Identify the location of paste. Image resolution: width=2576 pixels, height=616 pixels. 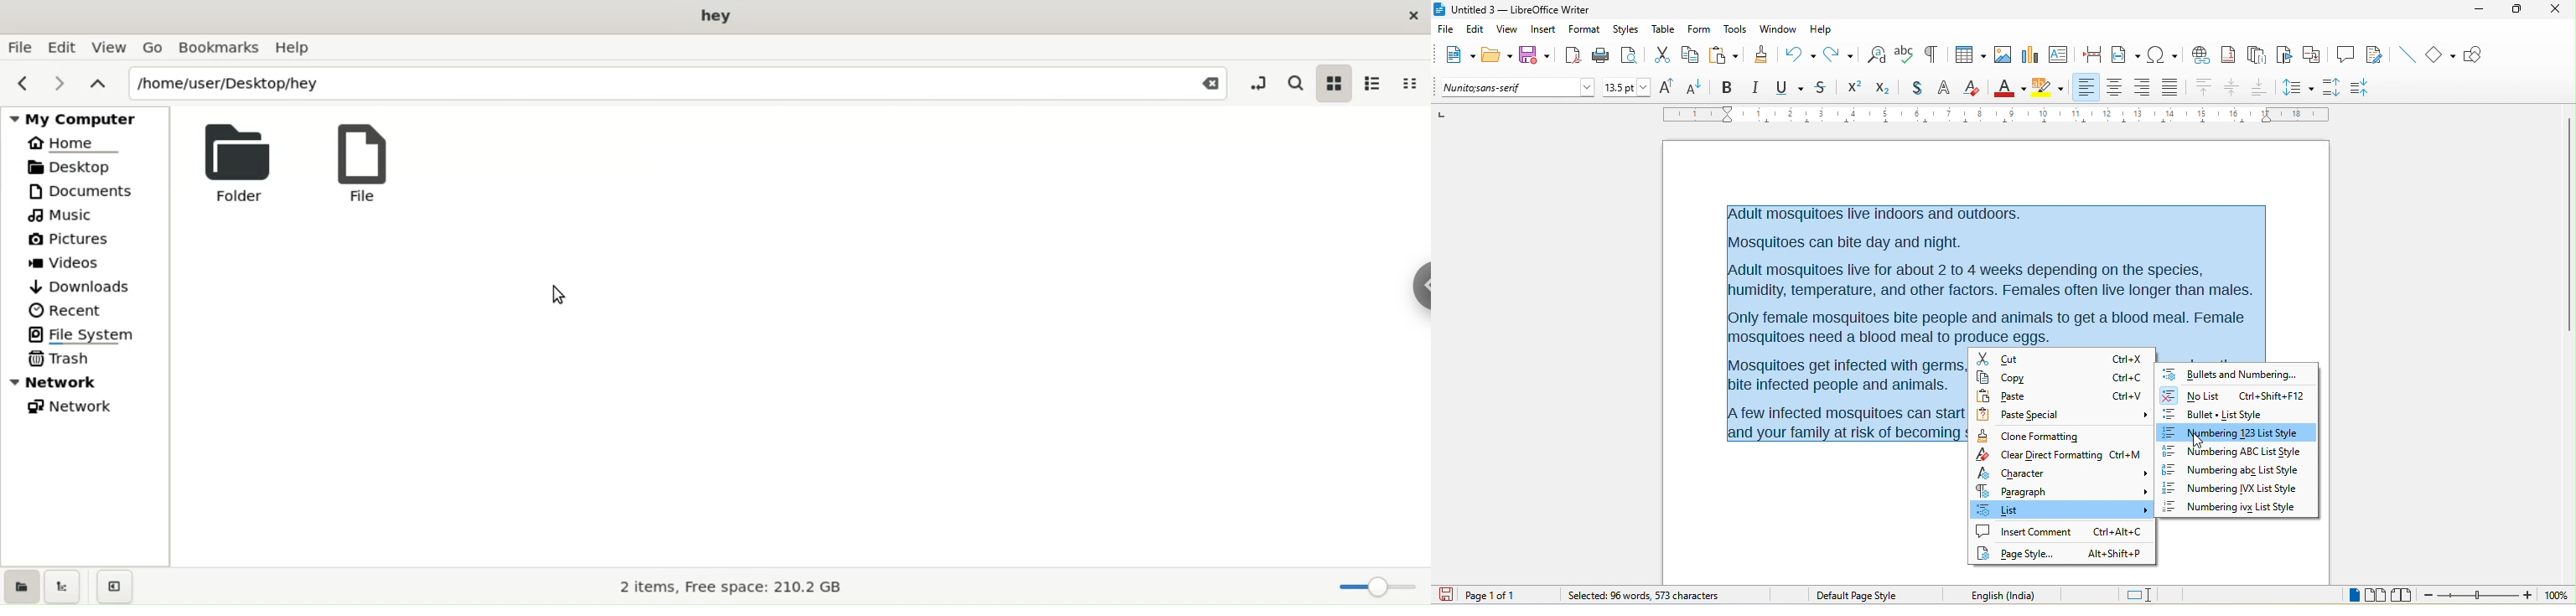
(2060, 396).